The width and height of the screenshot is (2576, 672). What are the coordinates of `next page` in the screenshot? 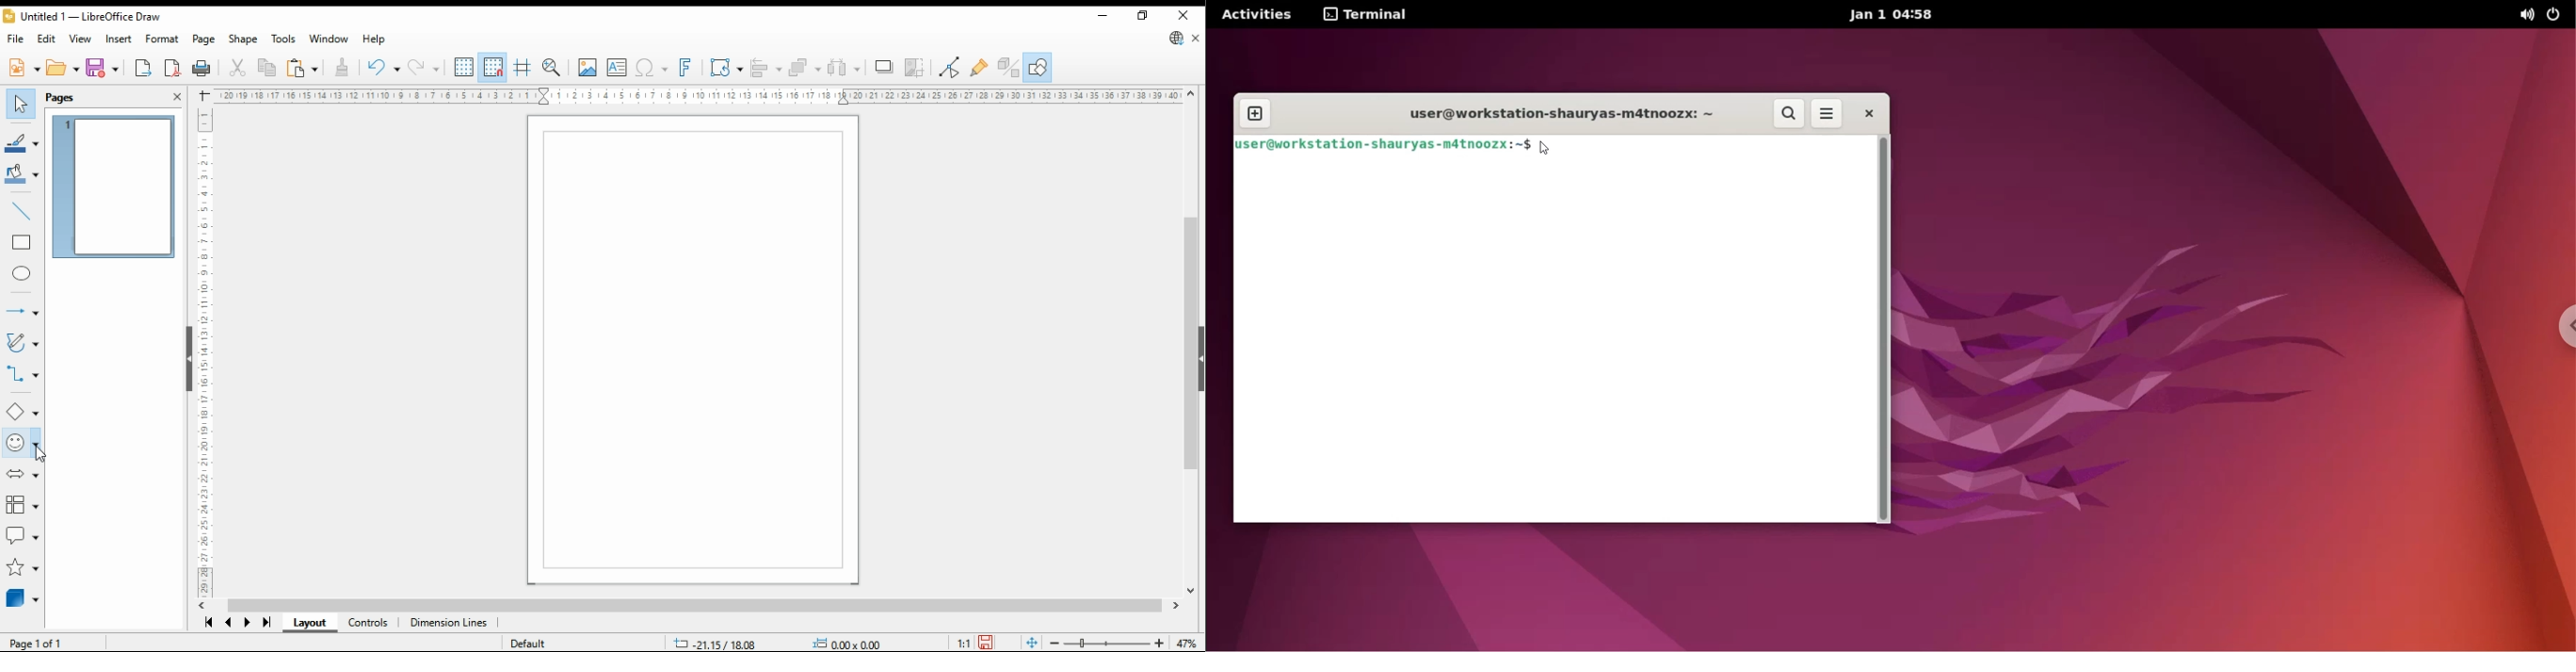 It's located at (249, 625).